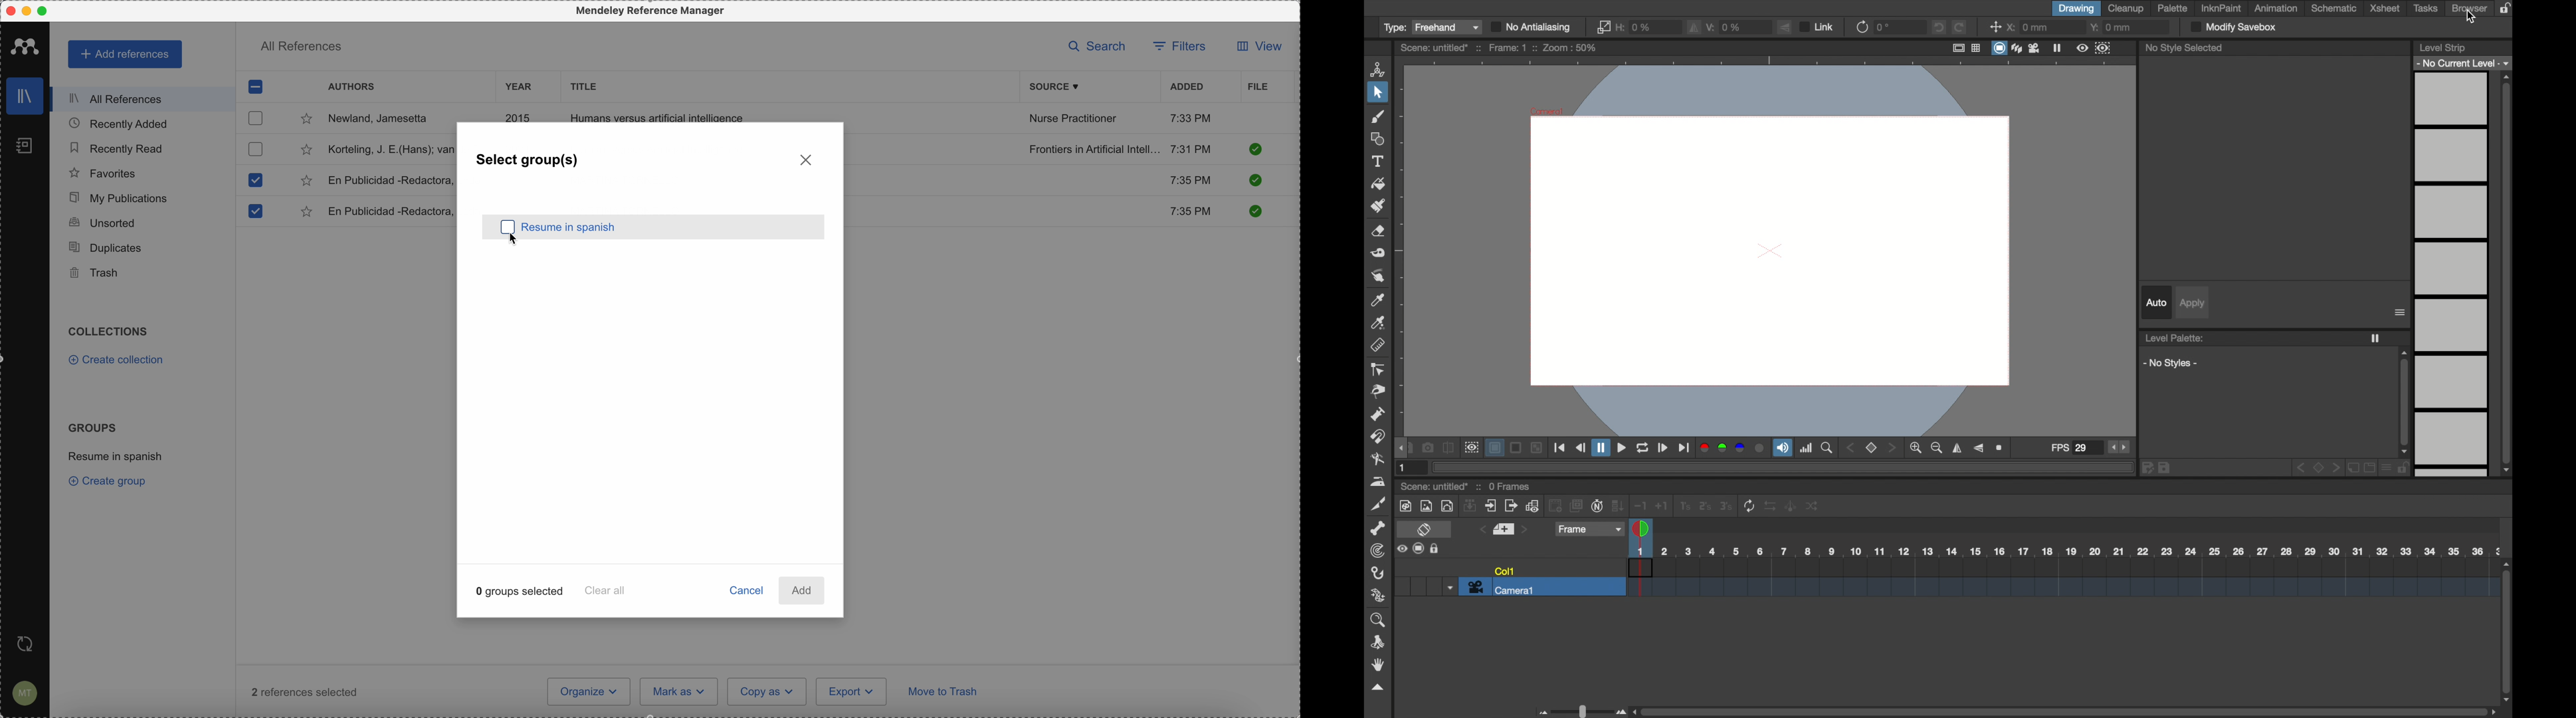  Describe the element at coordinates (658, 116) in the screenshot. I see `Humans versus artificial intelligence` at that location.